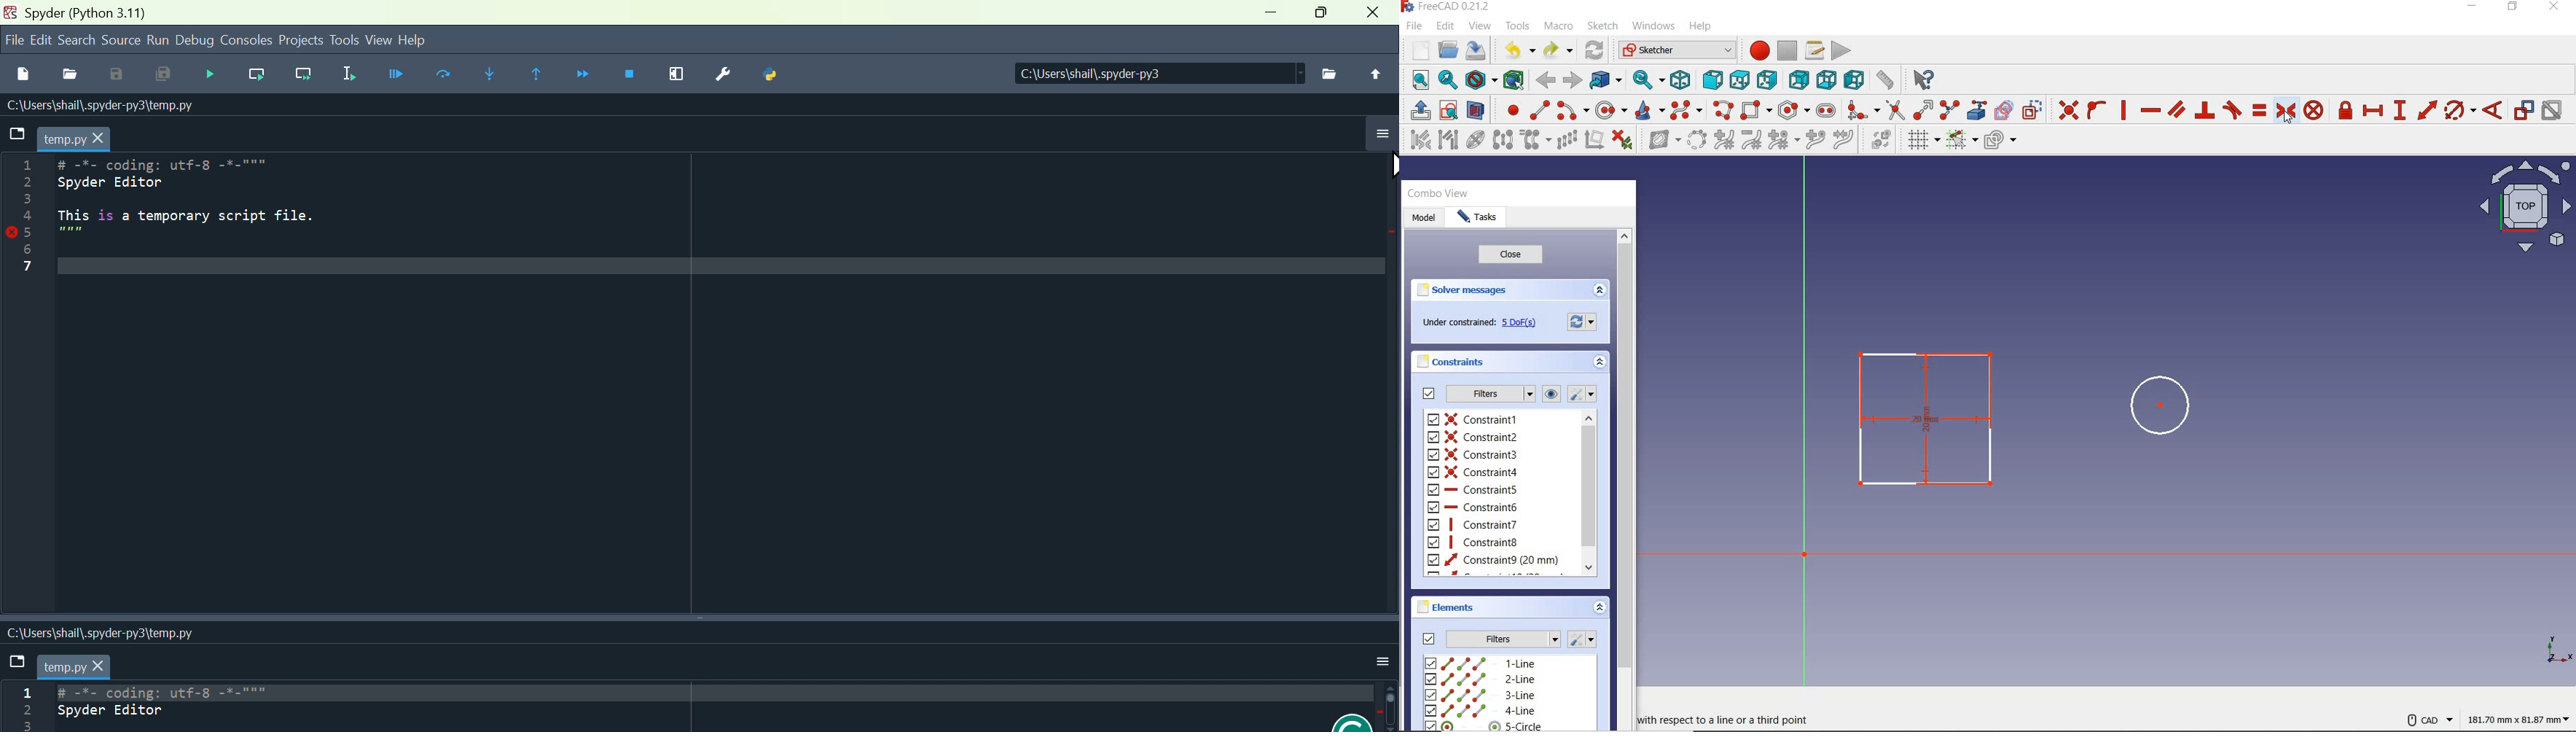  What do you see at coordinates (394, 78) in the screenshot?
I see `Run file` at bounding box center [394, 78].